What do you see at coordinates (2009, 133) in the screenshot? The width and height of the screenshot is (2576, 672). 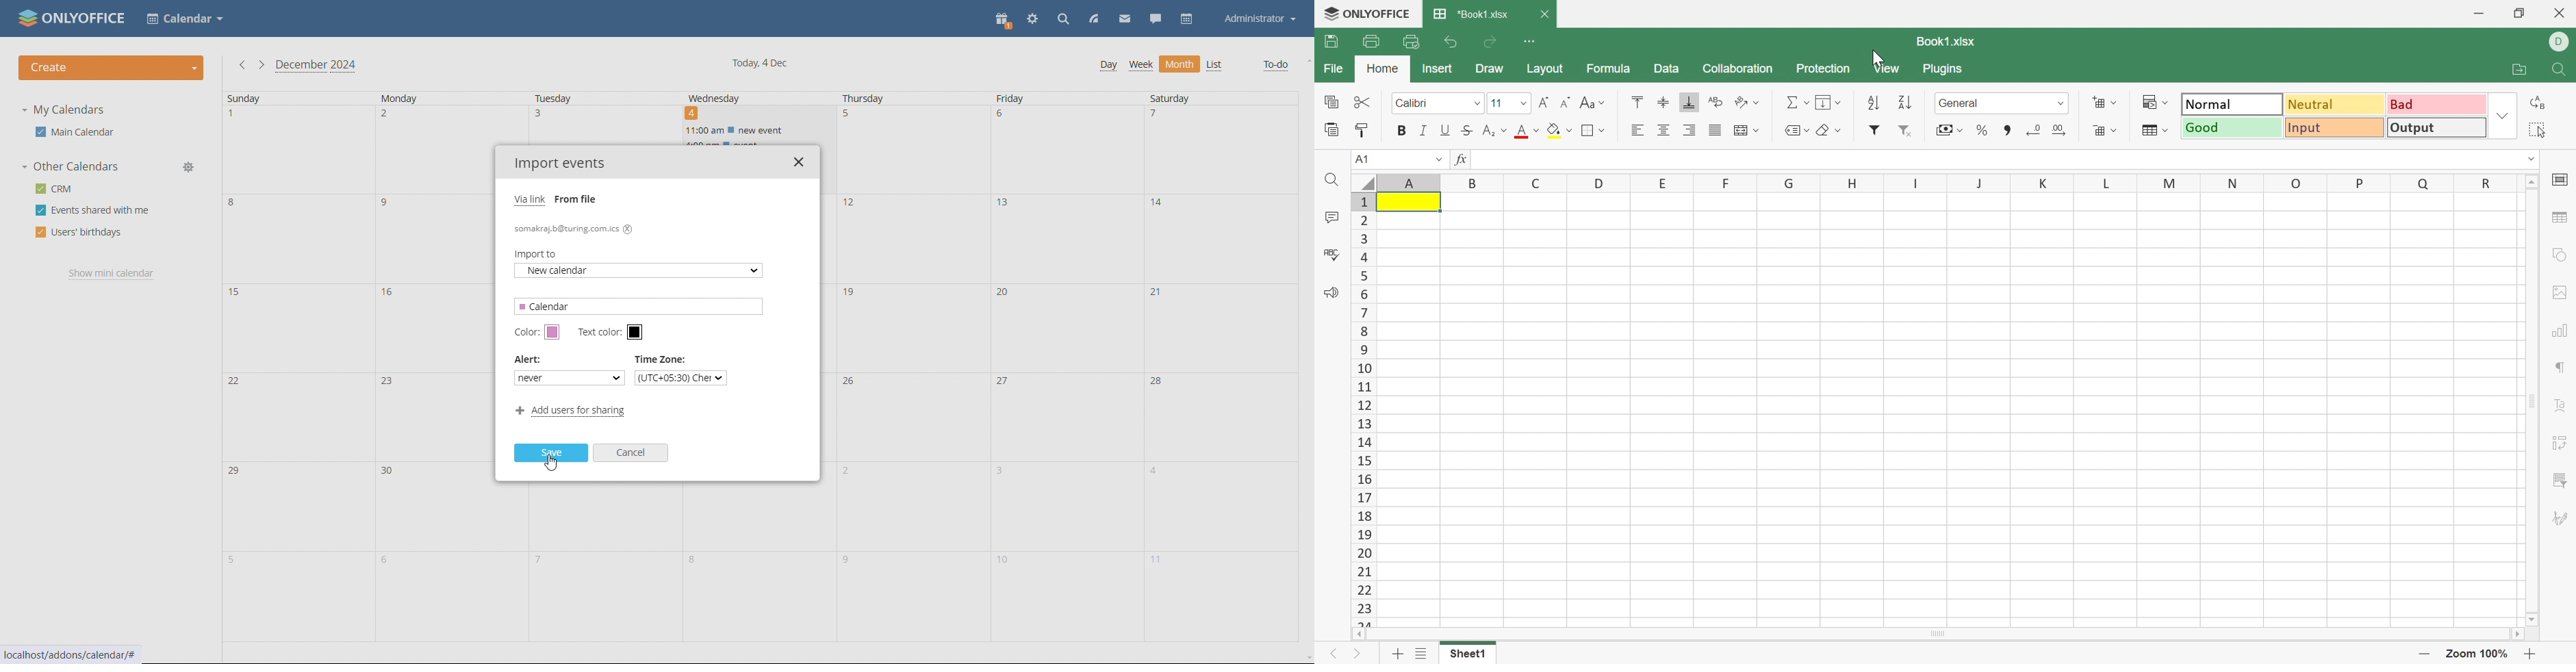 I see `Comma style` at bounding box center [2009, 133].